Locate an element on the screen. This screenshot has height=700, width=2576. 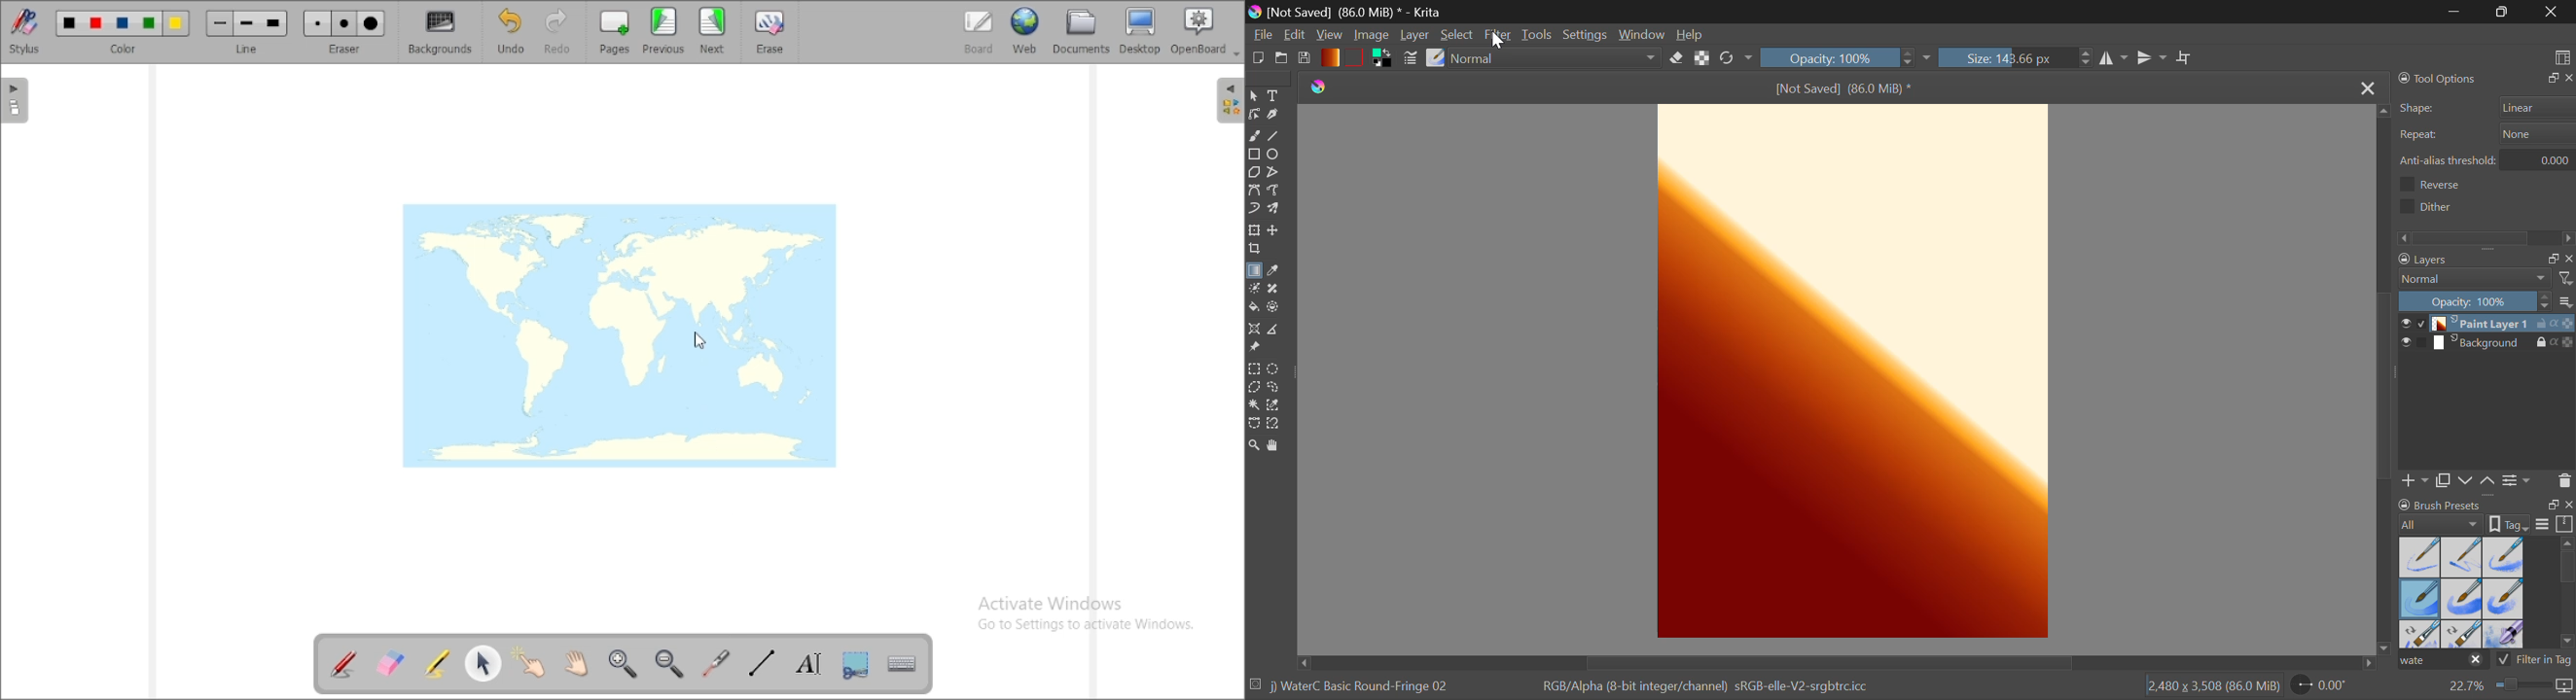
expand  is located at coordinates (2550, 78).